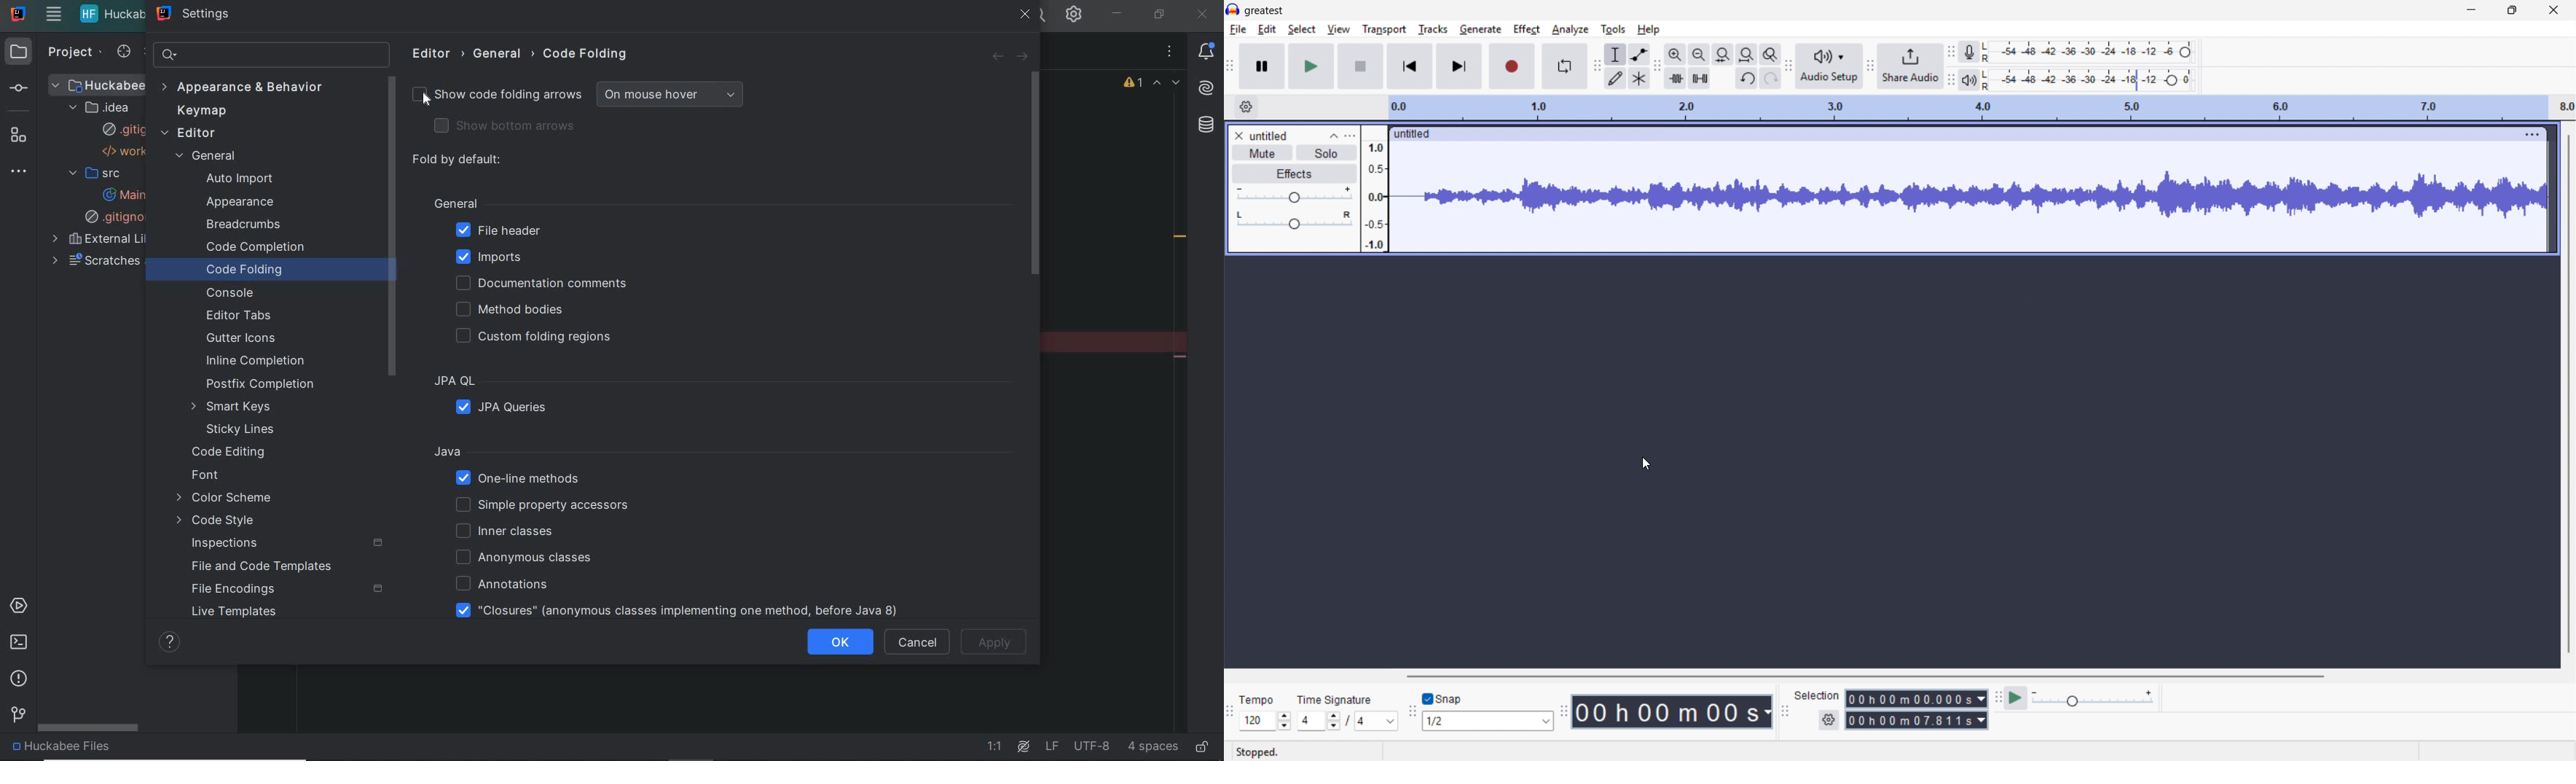 The image size is (2576, 784). Describe the element at coordinates (2568, 392) in the screenshot. I see `vertical scrollbar` at that location.